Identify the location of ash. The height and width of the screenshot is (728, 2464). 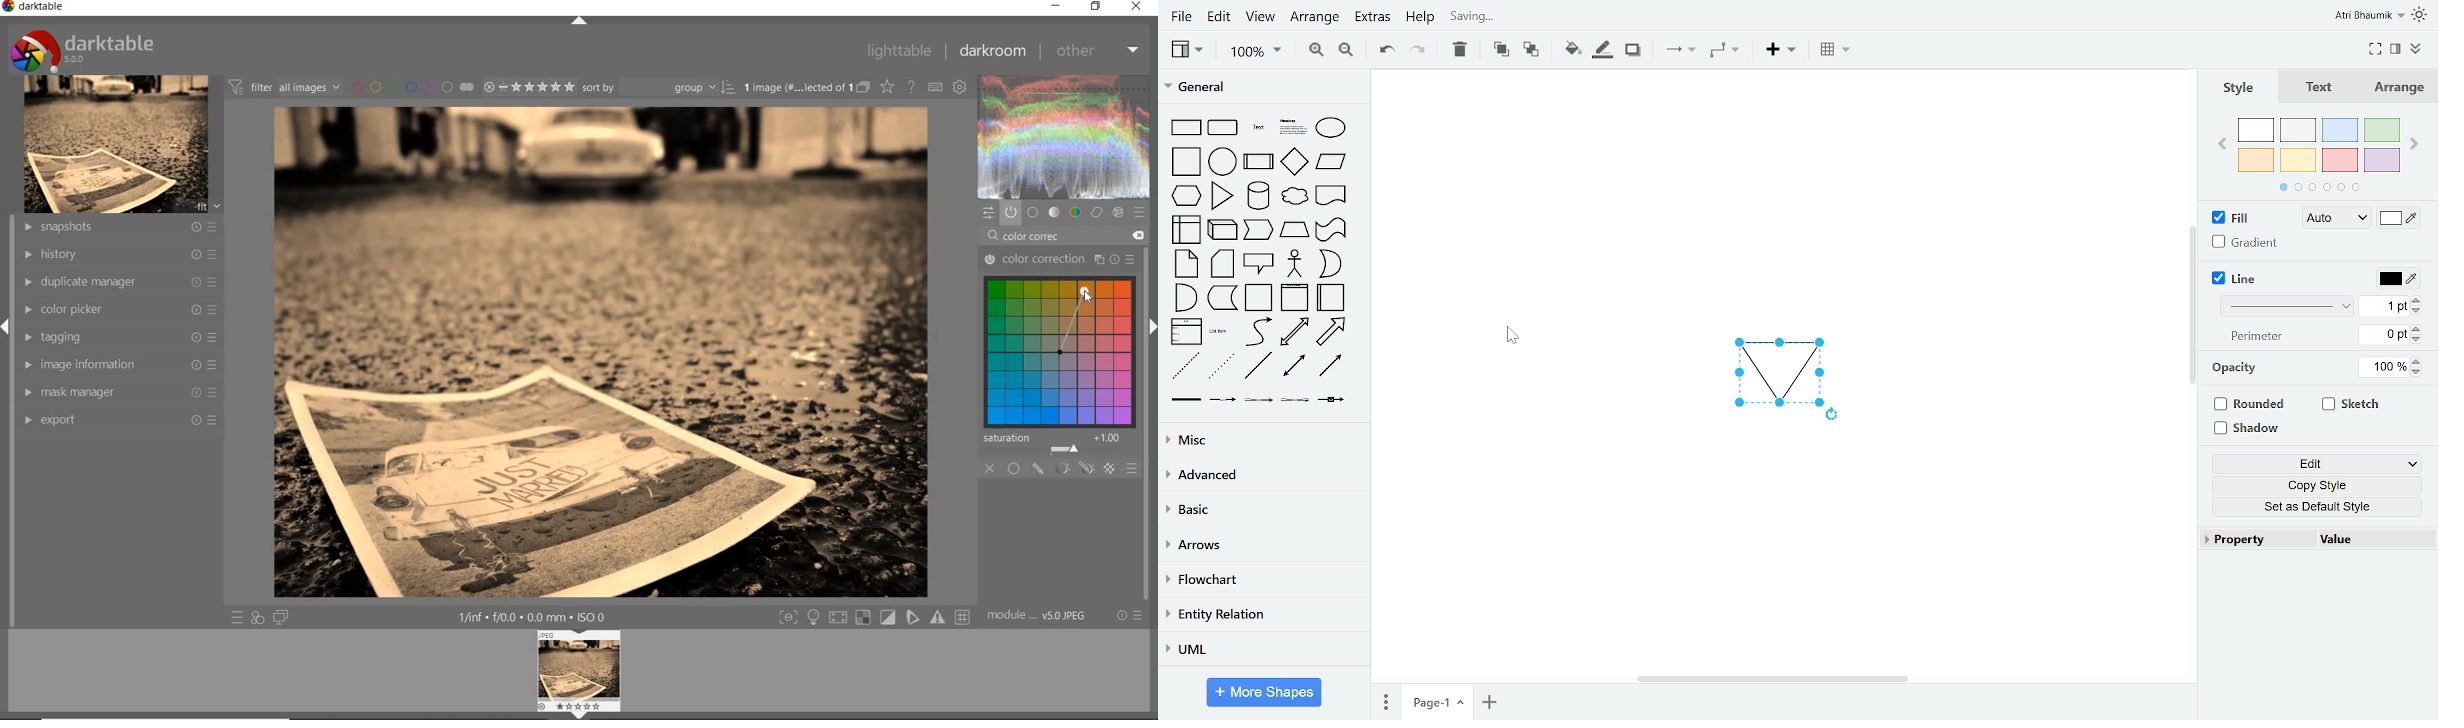
(2298, 130).